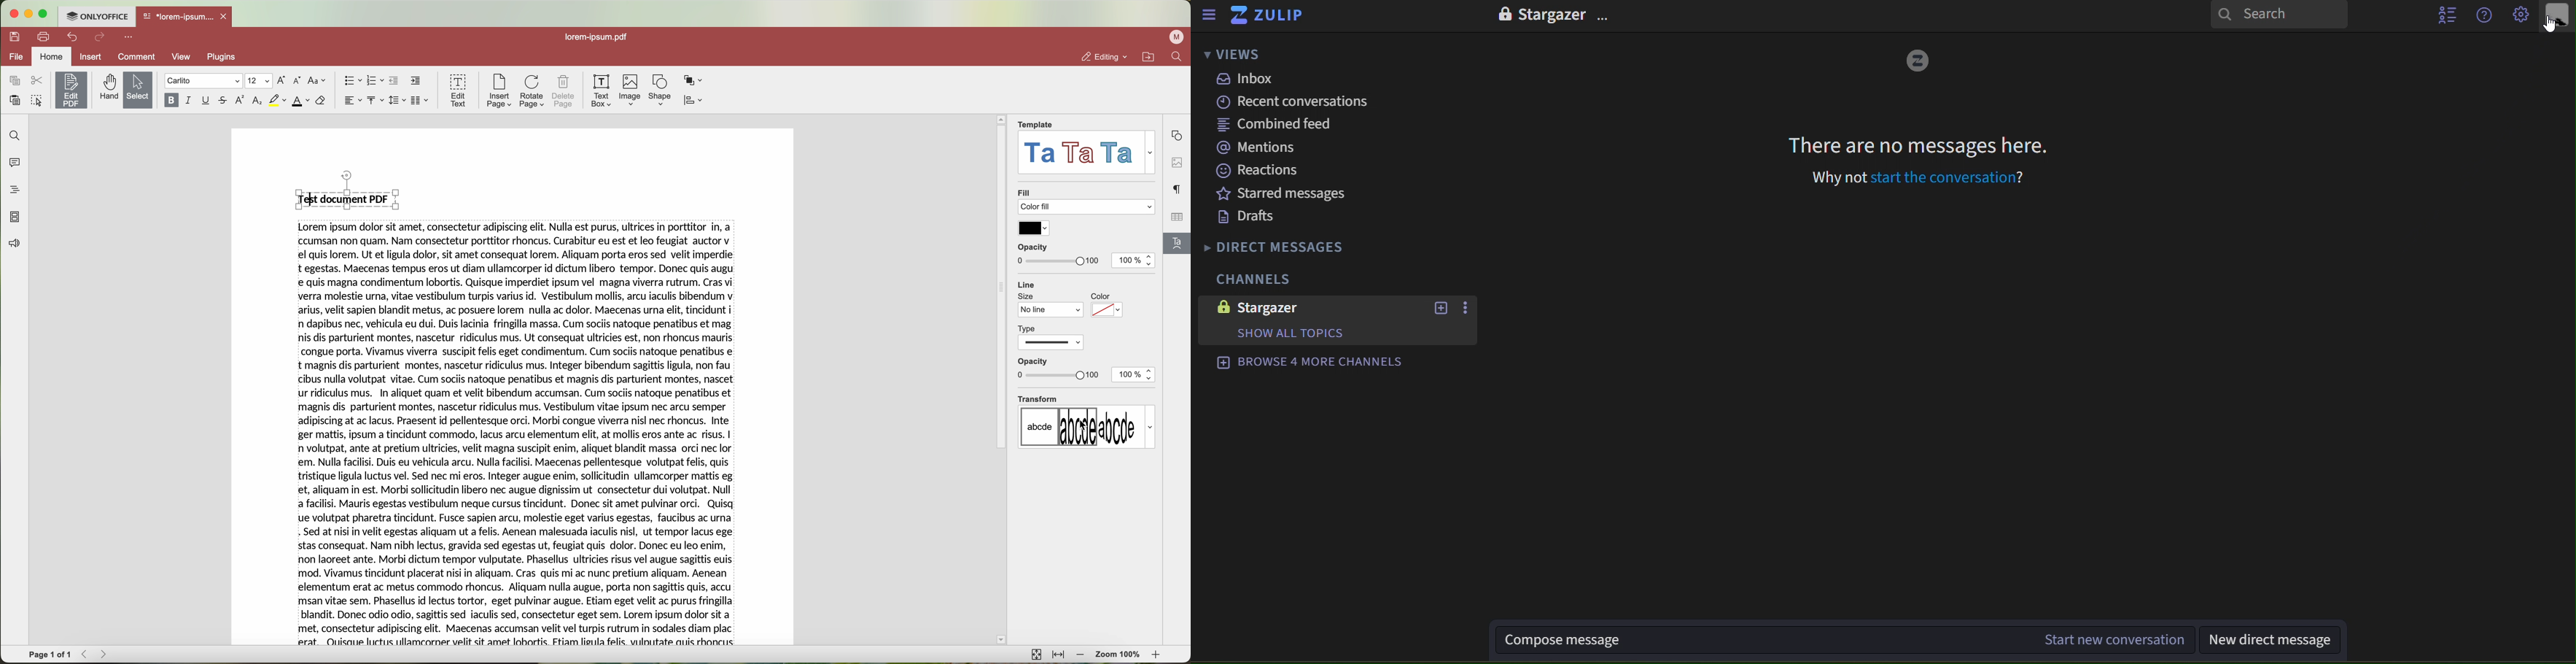 The image size is (2576, 672). What do you see at coordinates (178, 15) in the screenshot?
I see `*lorem-ipsum....` at bounding box center [178, 15].